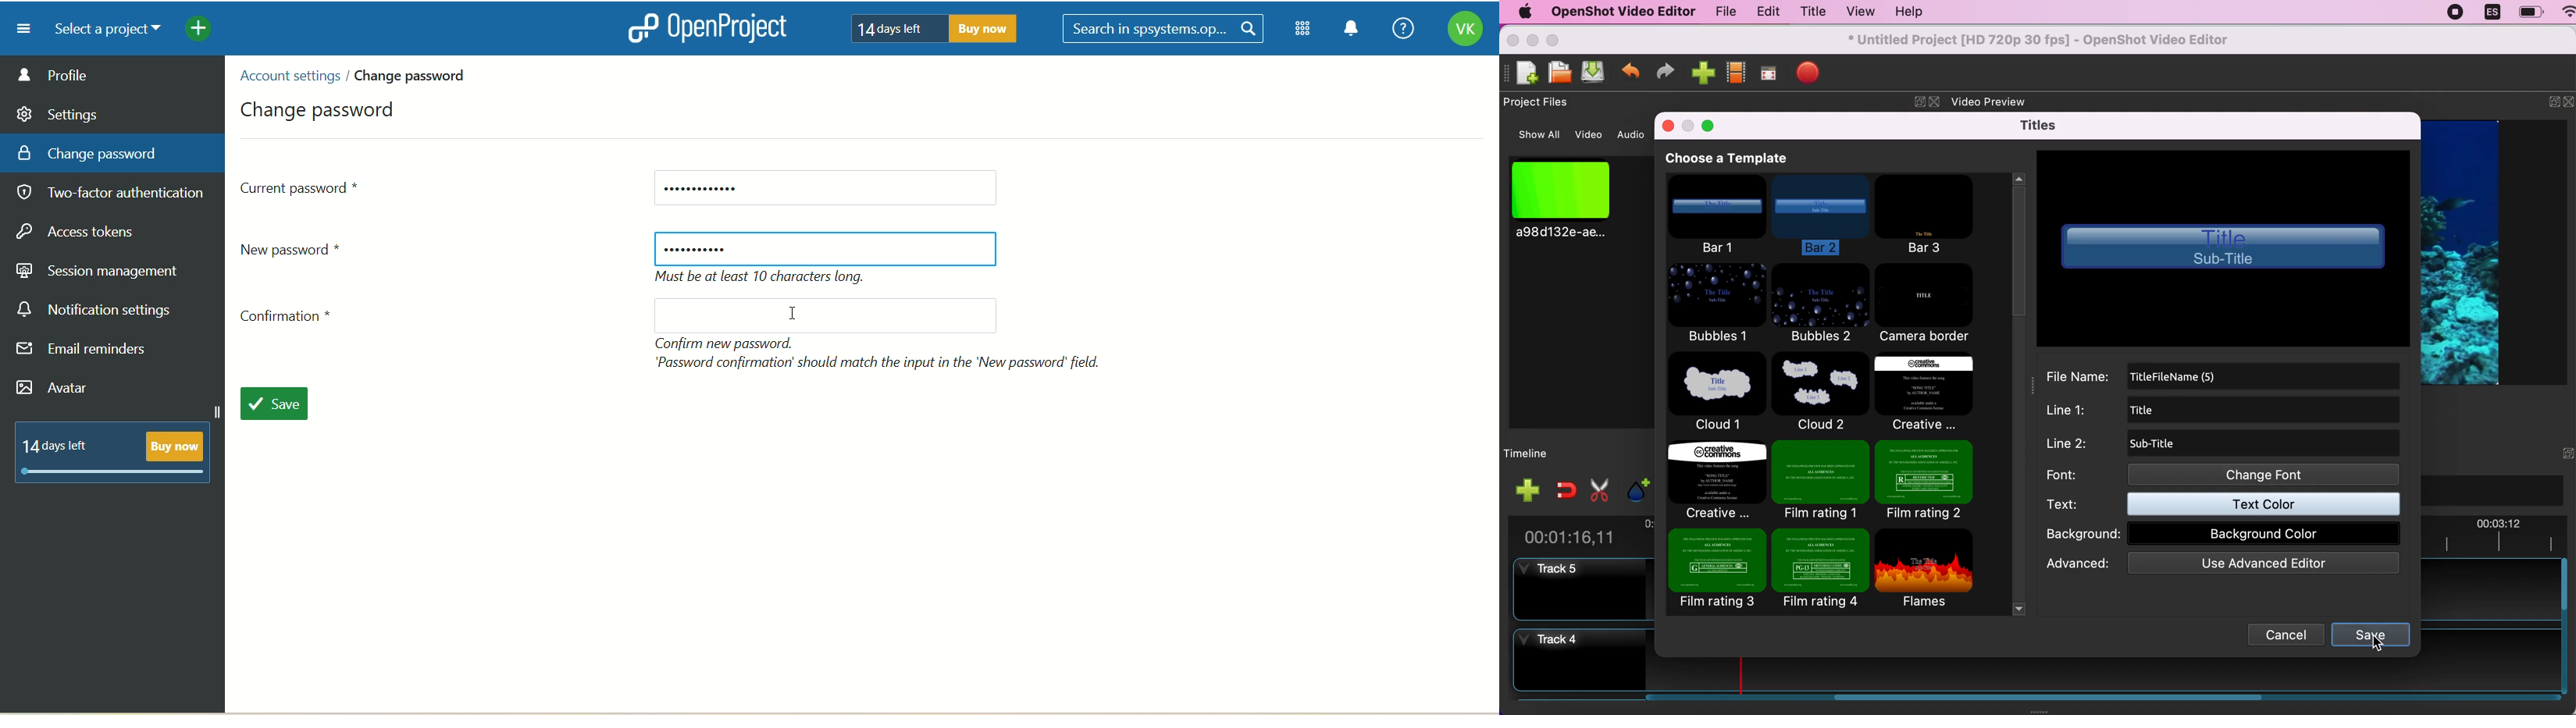 This screenshot has height=728, width=2576. What do you see at coordinates (826, 248) in the screenshot?
I see `new password` at bounding box center [826, 248].